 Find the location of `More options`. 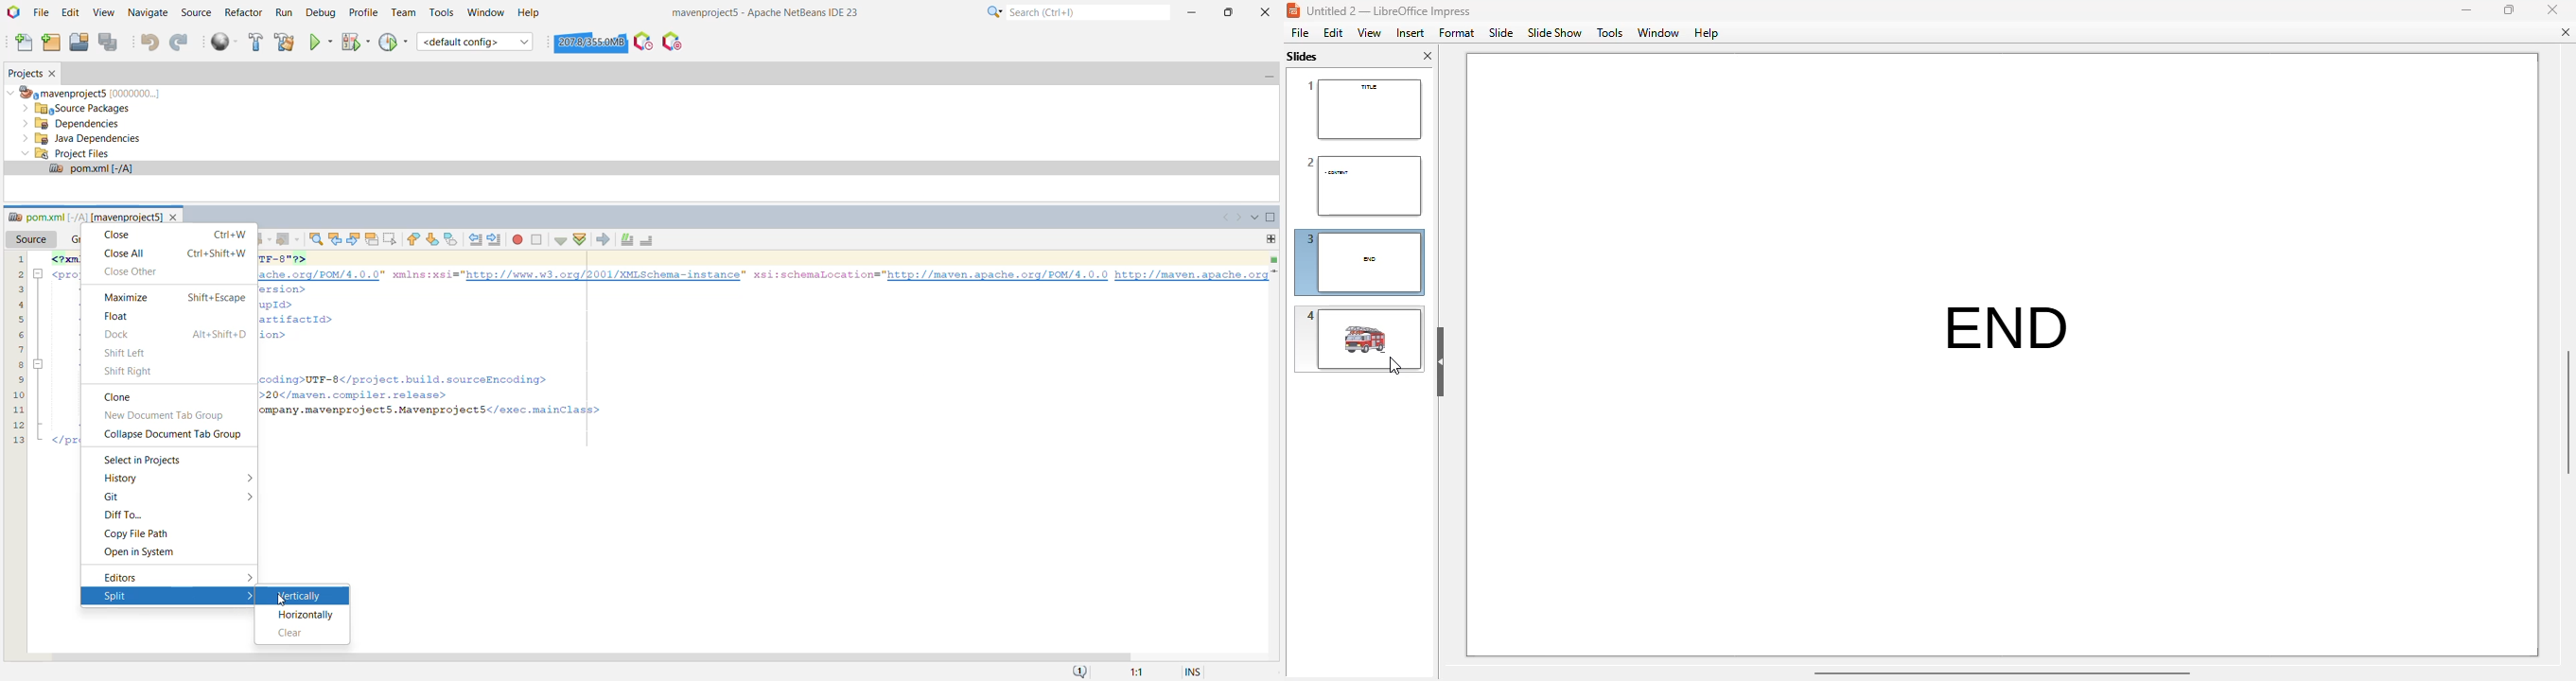

More options is located at coordinates (249, 577).